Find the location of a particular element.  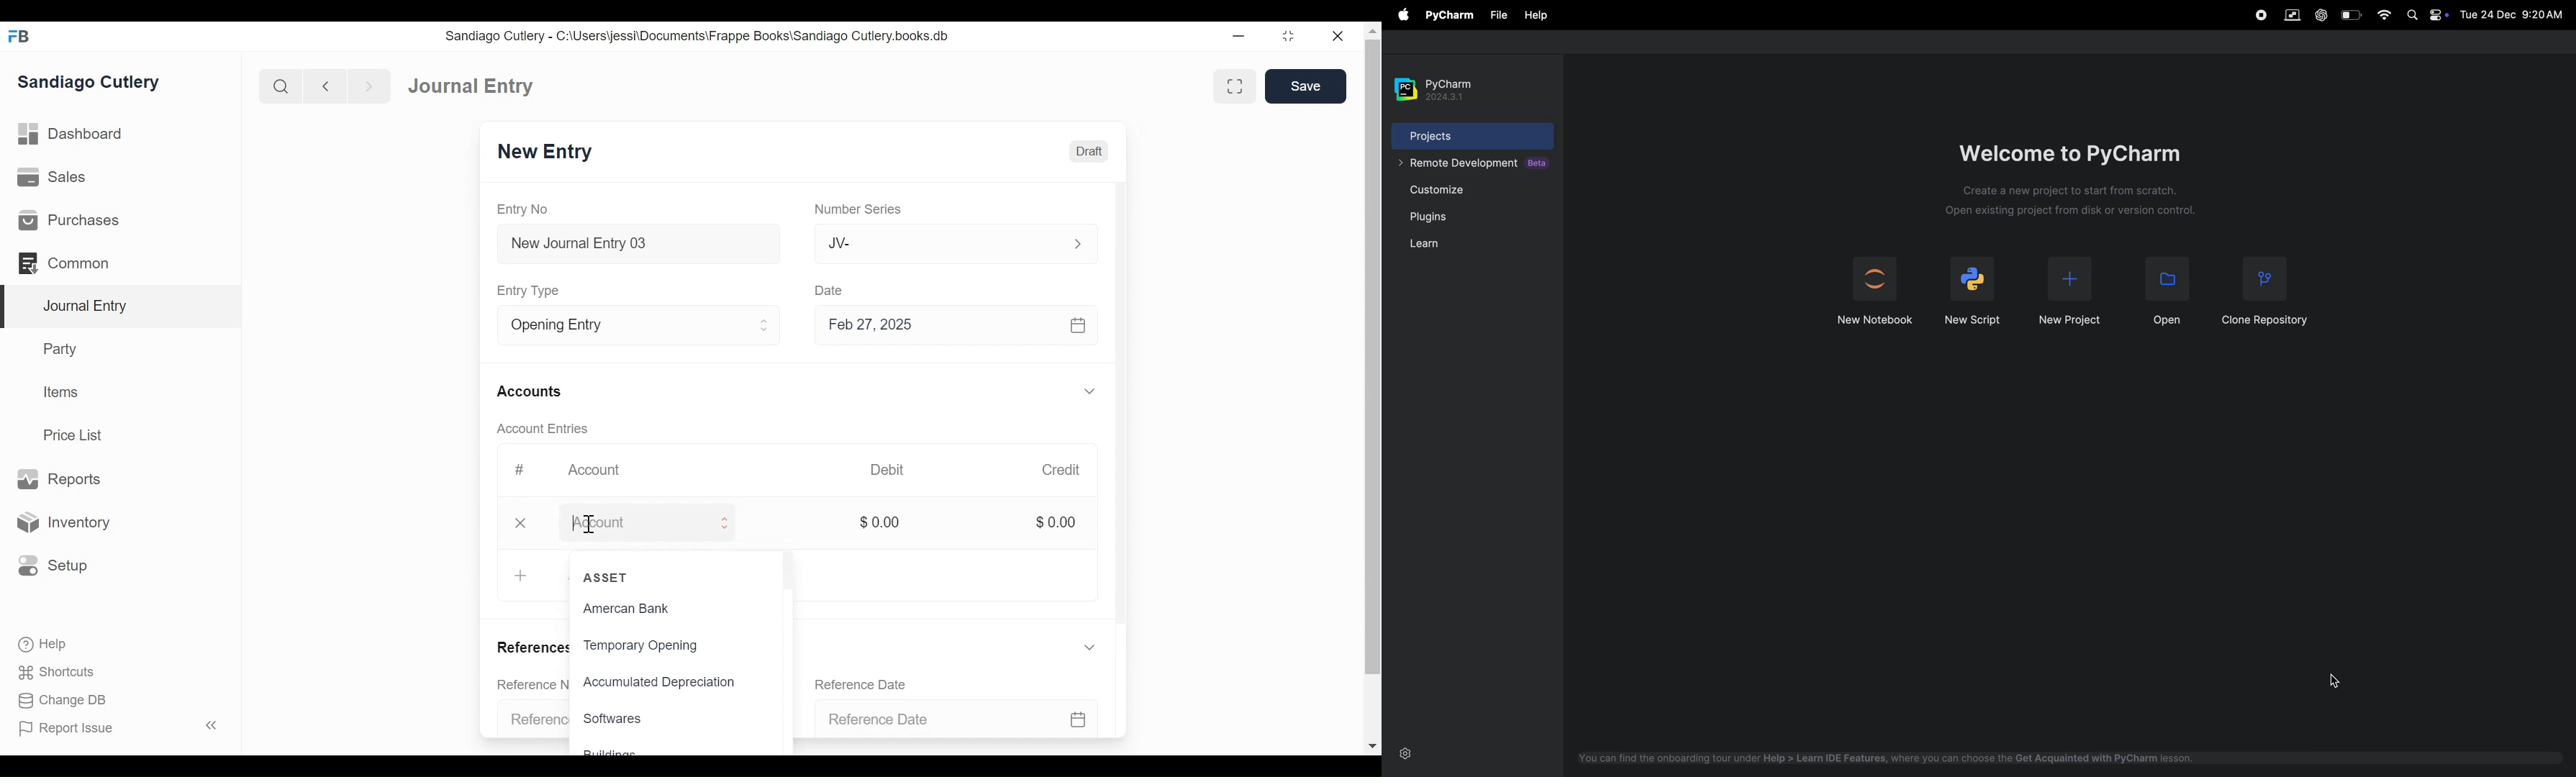

Inventory is located at coordinates (62, 522).